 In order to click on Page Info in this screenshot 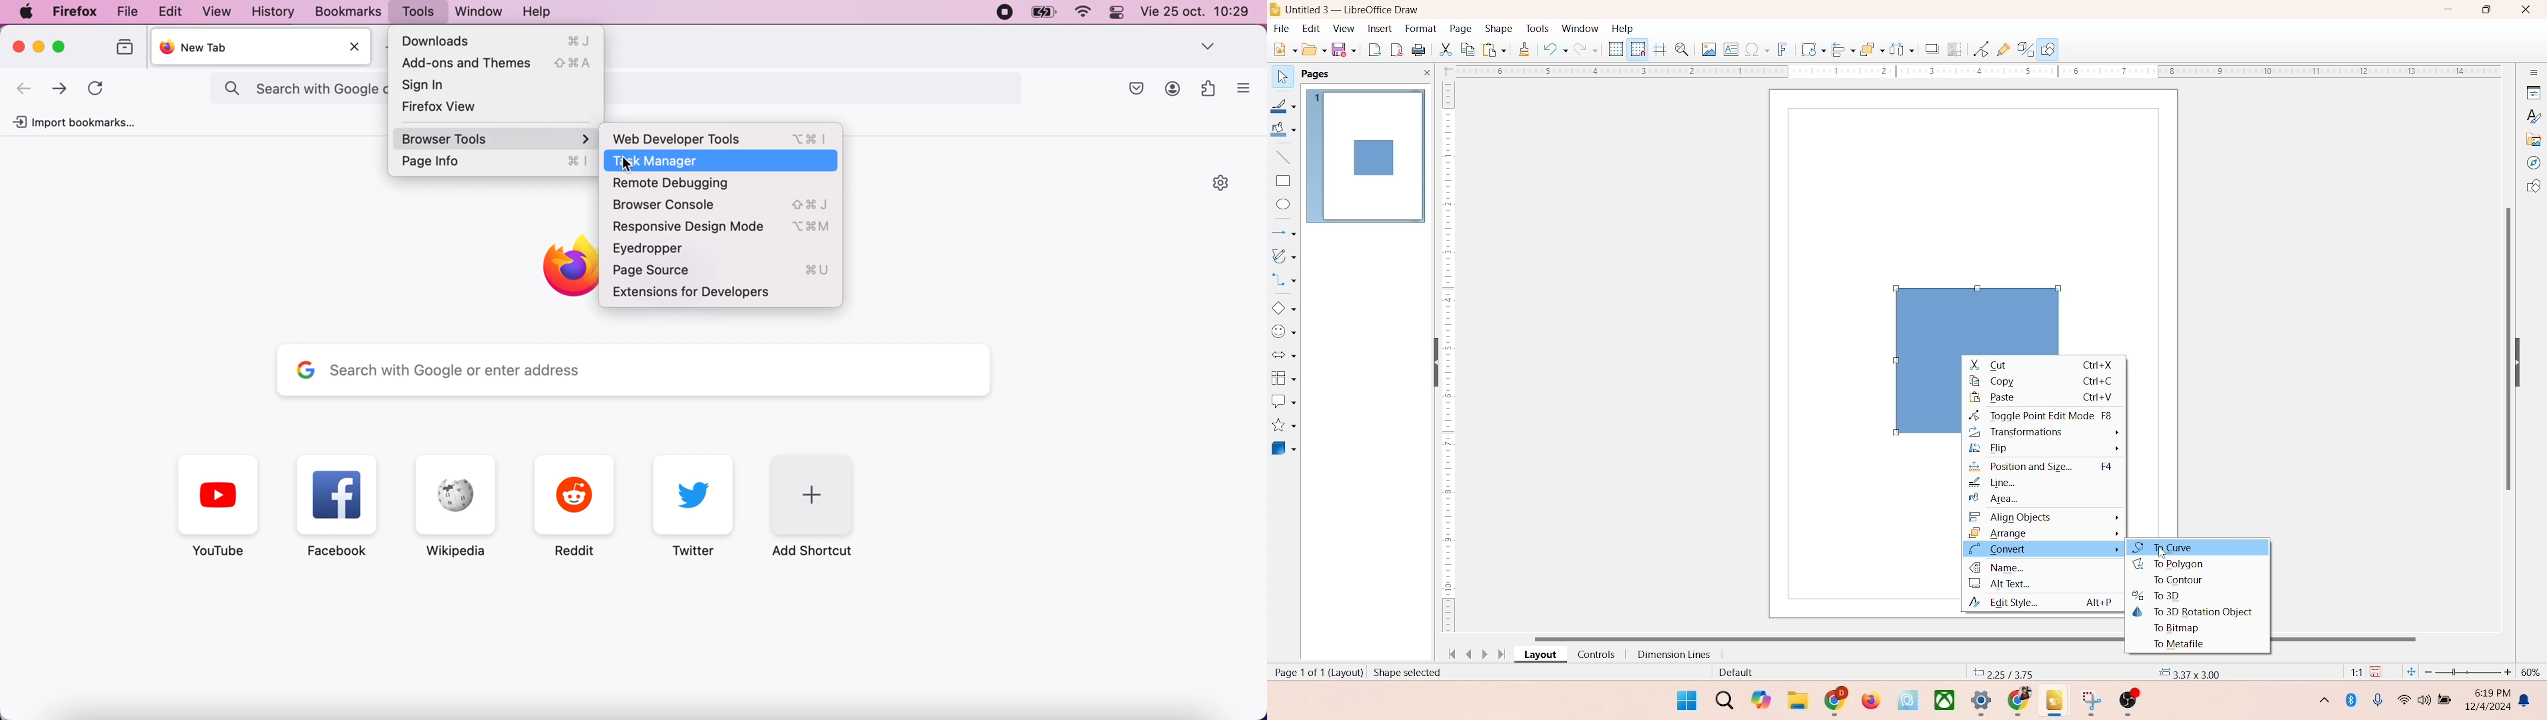, I will do `click(497, 161)`.